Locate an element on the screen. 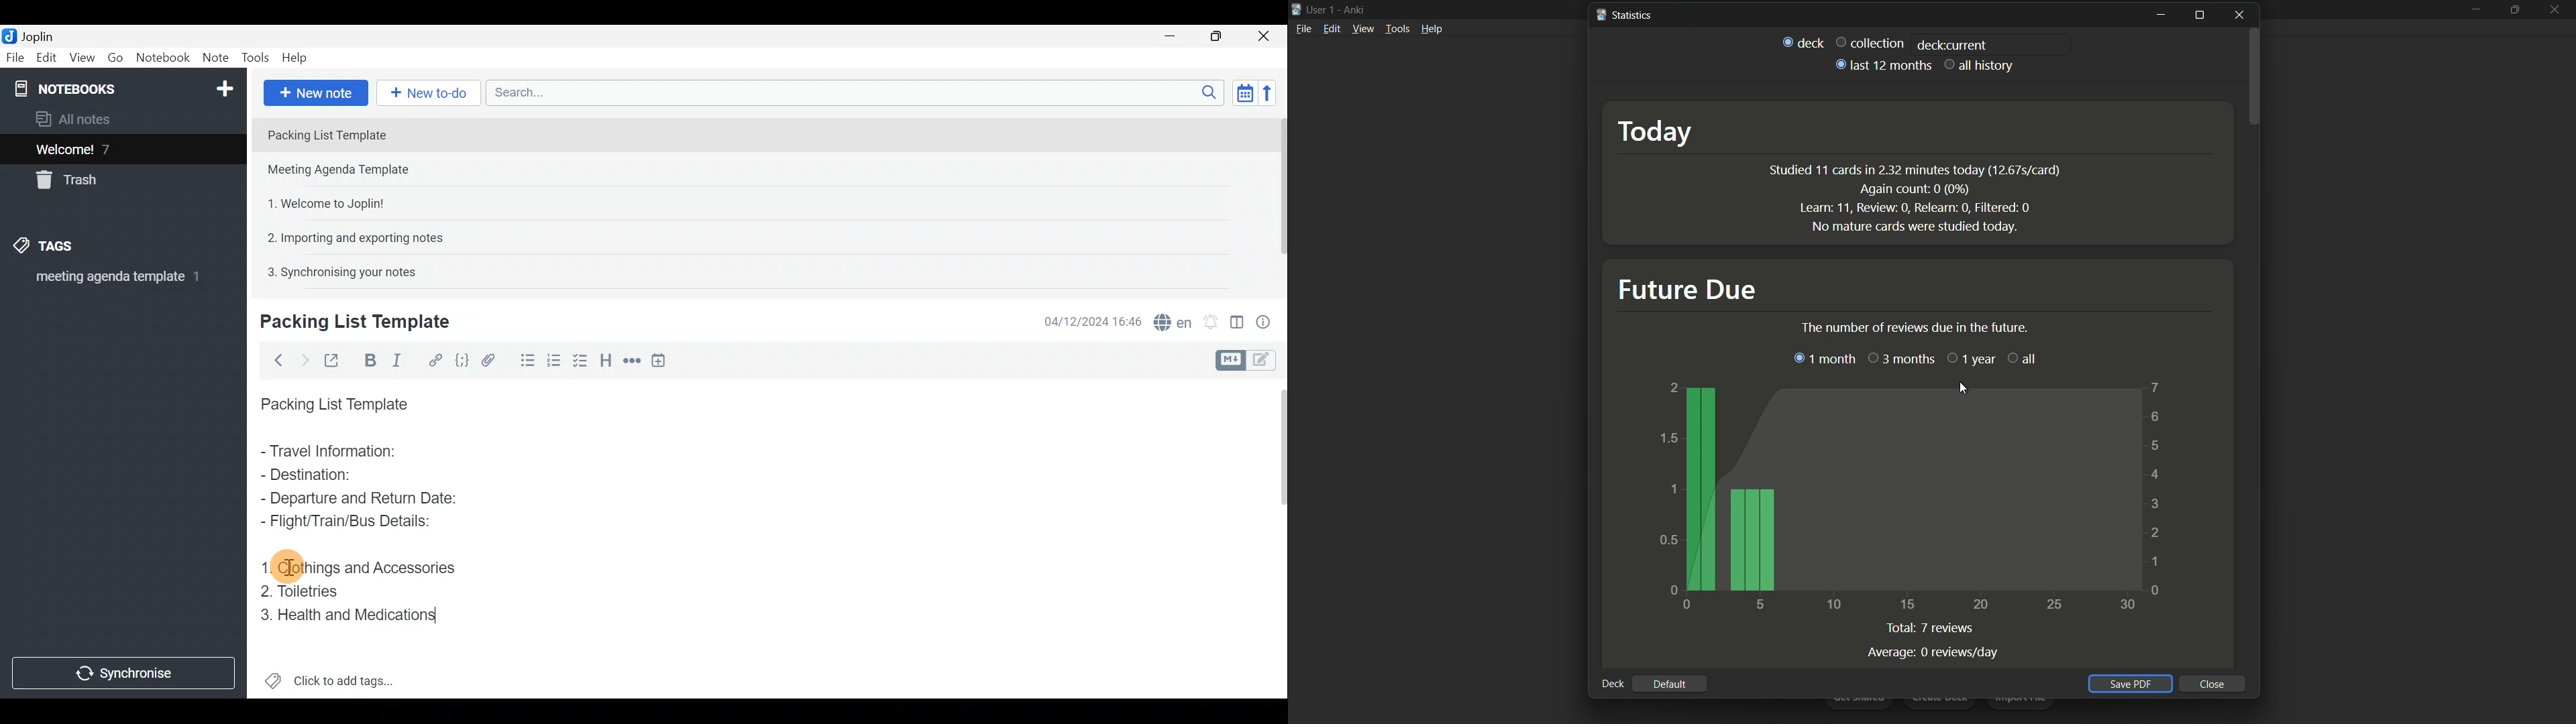  minimize is located at coordinates (2160, 15).